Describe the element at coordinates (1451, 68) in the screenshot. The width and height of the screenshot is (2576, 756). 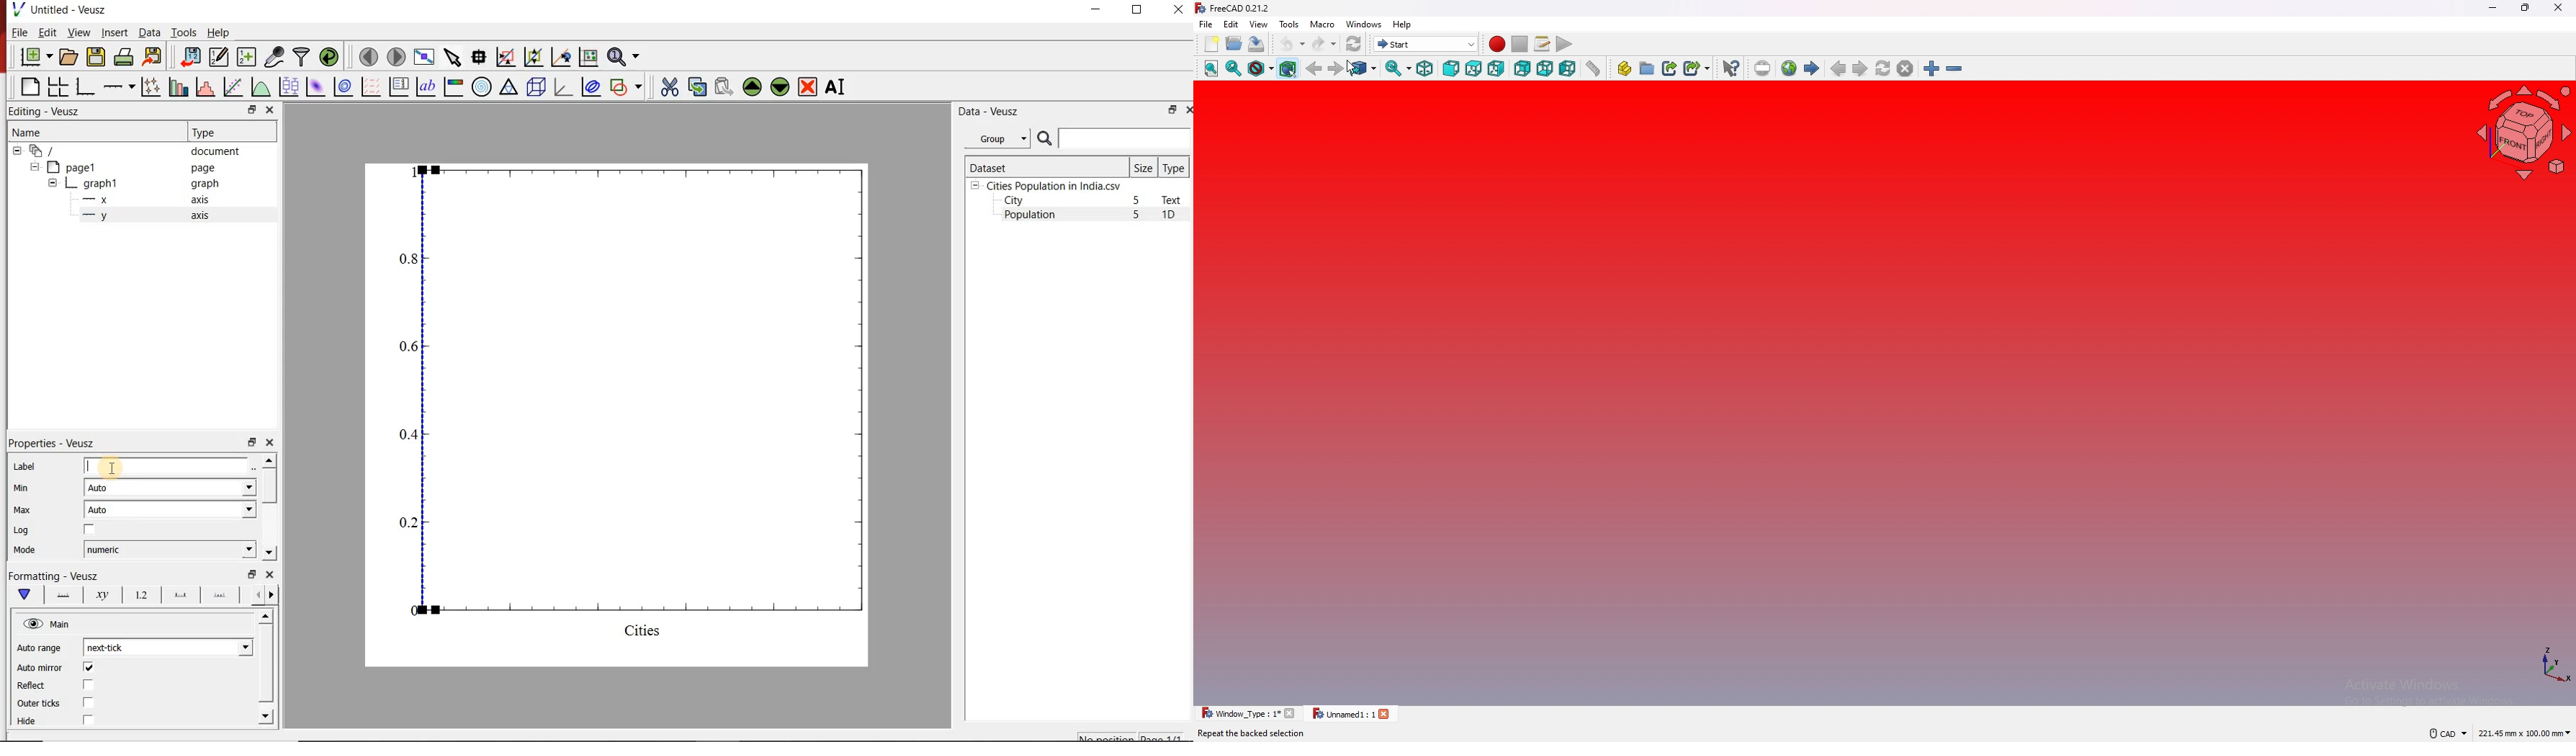
I see `front` at that location.